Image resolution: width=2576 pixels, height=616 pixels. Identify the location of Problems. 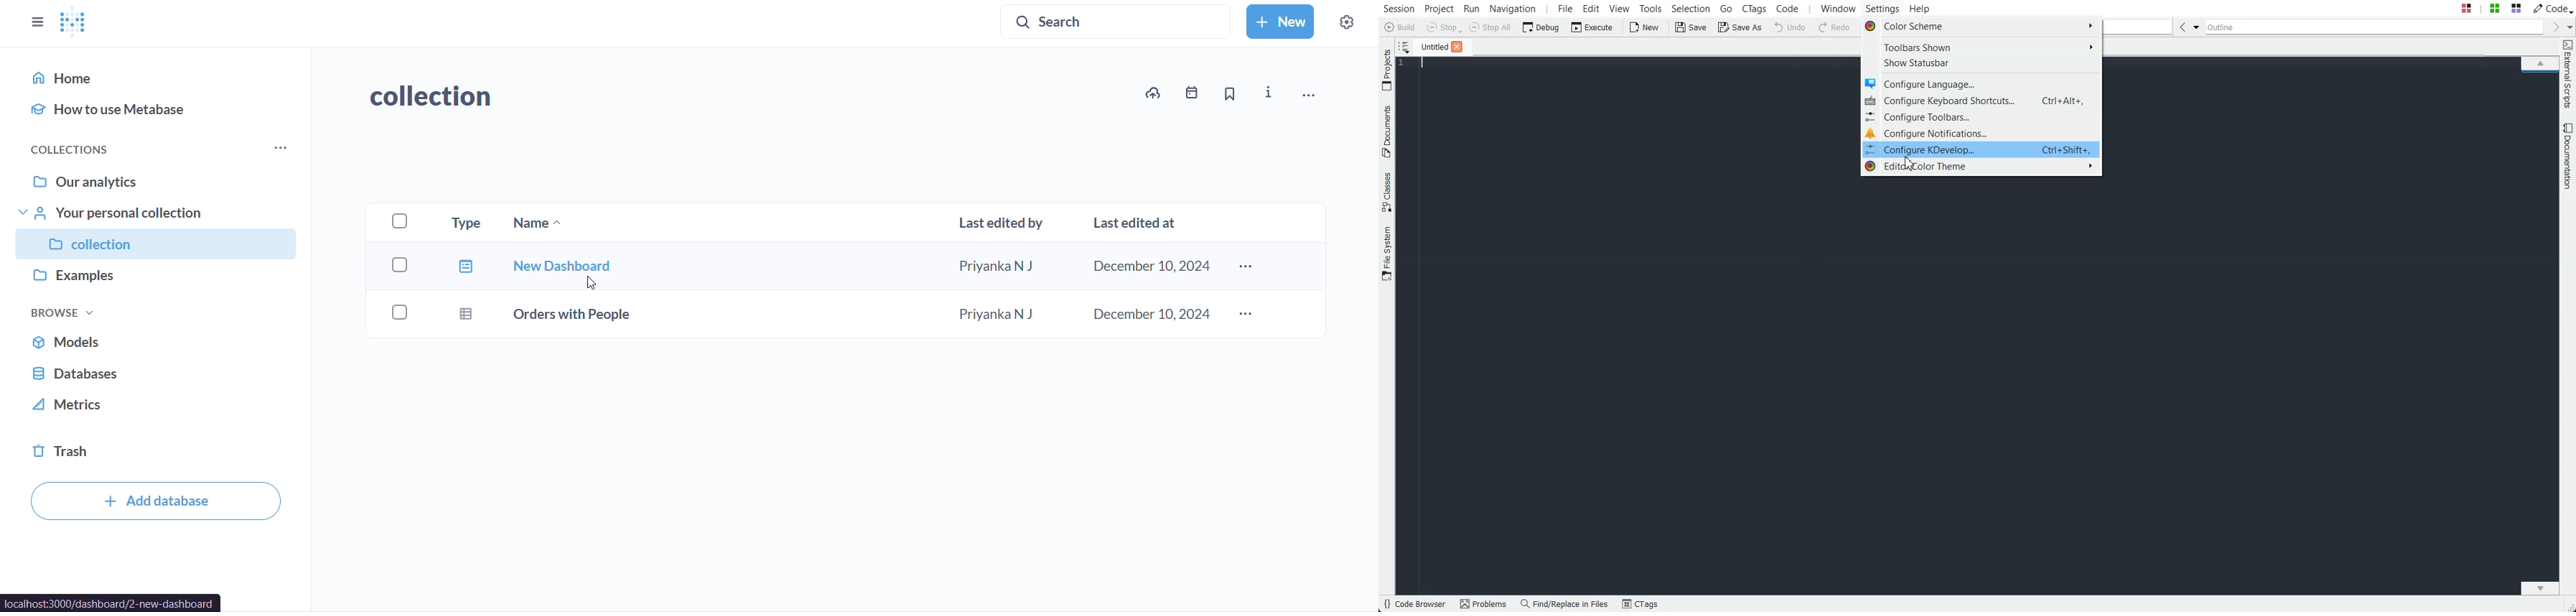
(1483, 604).